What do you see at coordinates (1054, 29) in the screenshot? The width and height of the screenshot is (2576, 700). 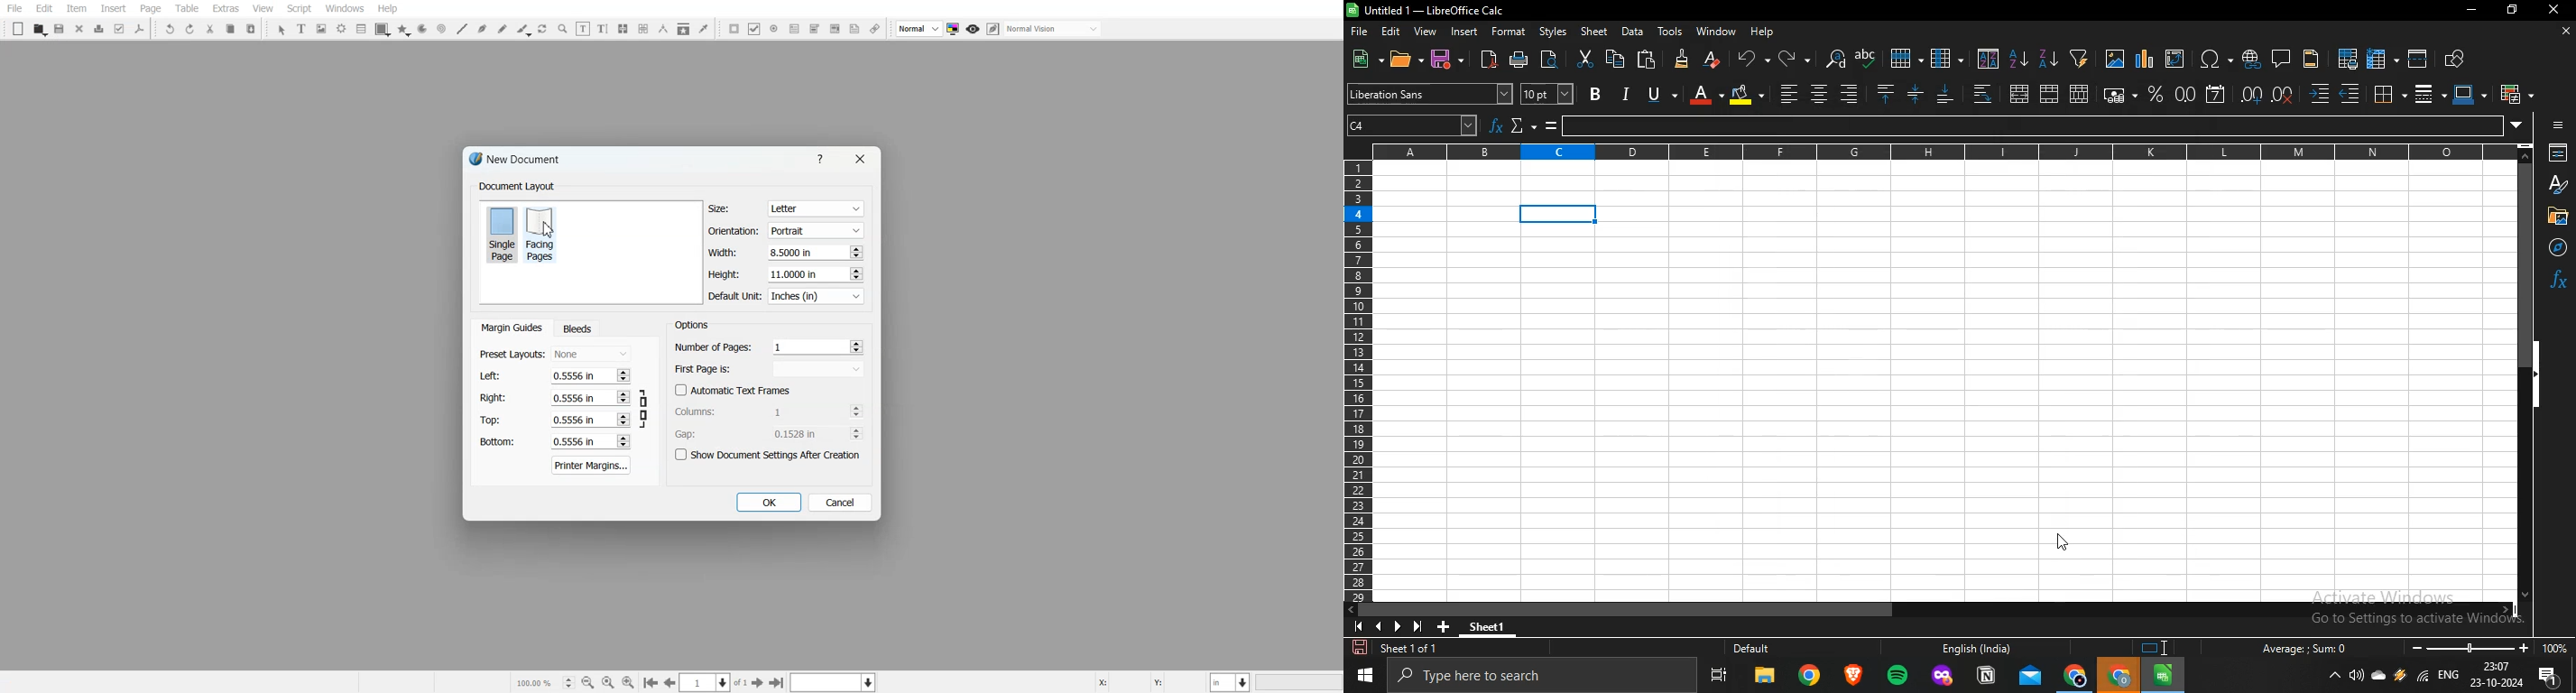 I see `Select visual appearance of the display` at bounding box center [1054, 29].